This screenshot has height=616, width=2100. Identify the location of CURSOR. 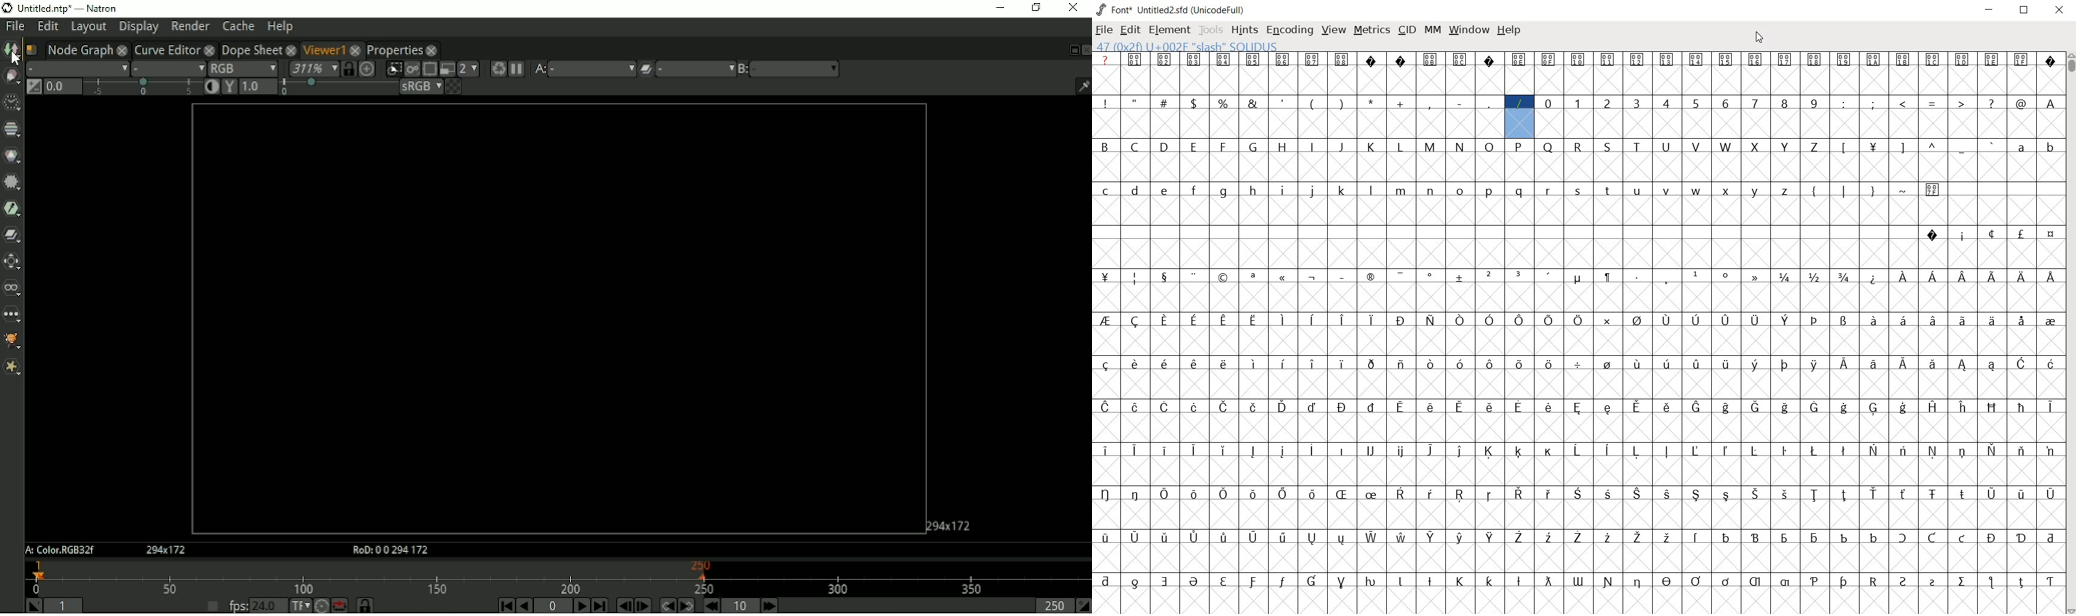
(1760, 37).